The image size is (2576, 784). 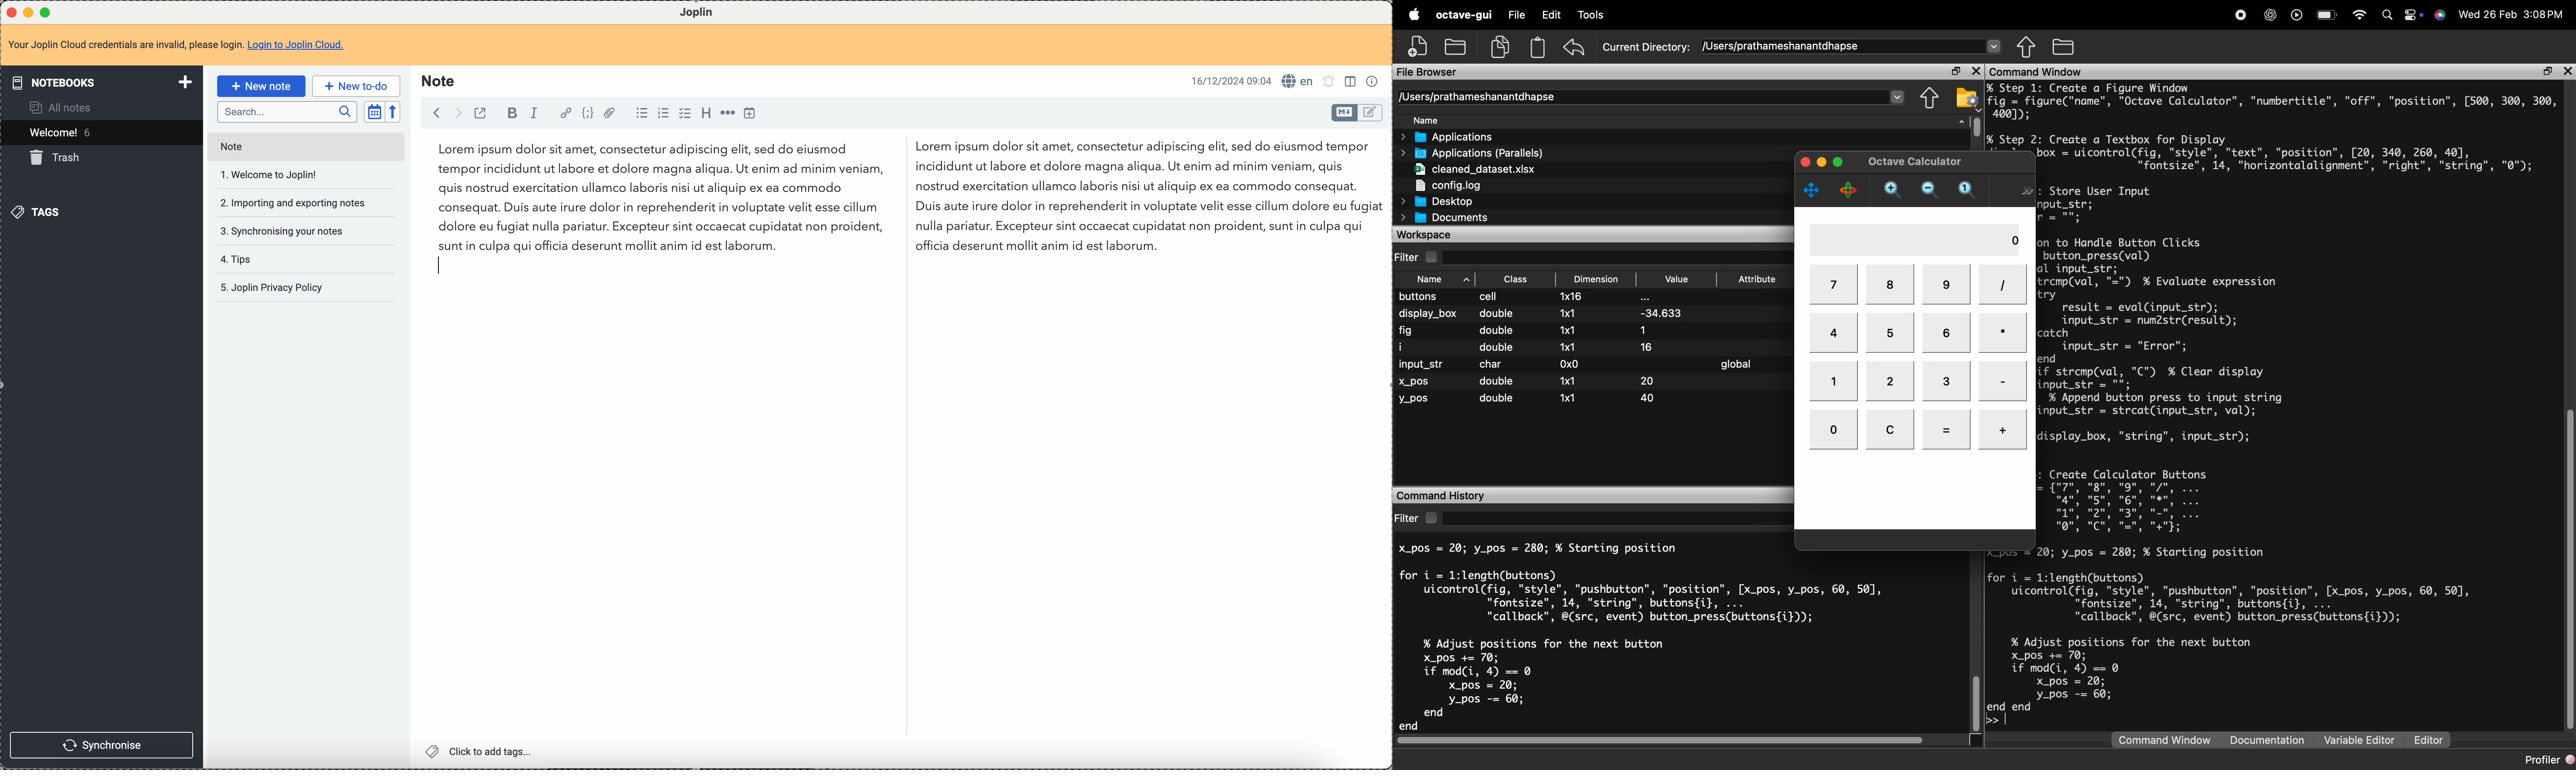 What do you see at coordinates (355, 86) in the screenshot?
I see `new to-do` at bounding box center [355, 86].